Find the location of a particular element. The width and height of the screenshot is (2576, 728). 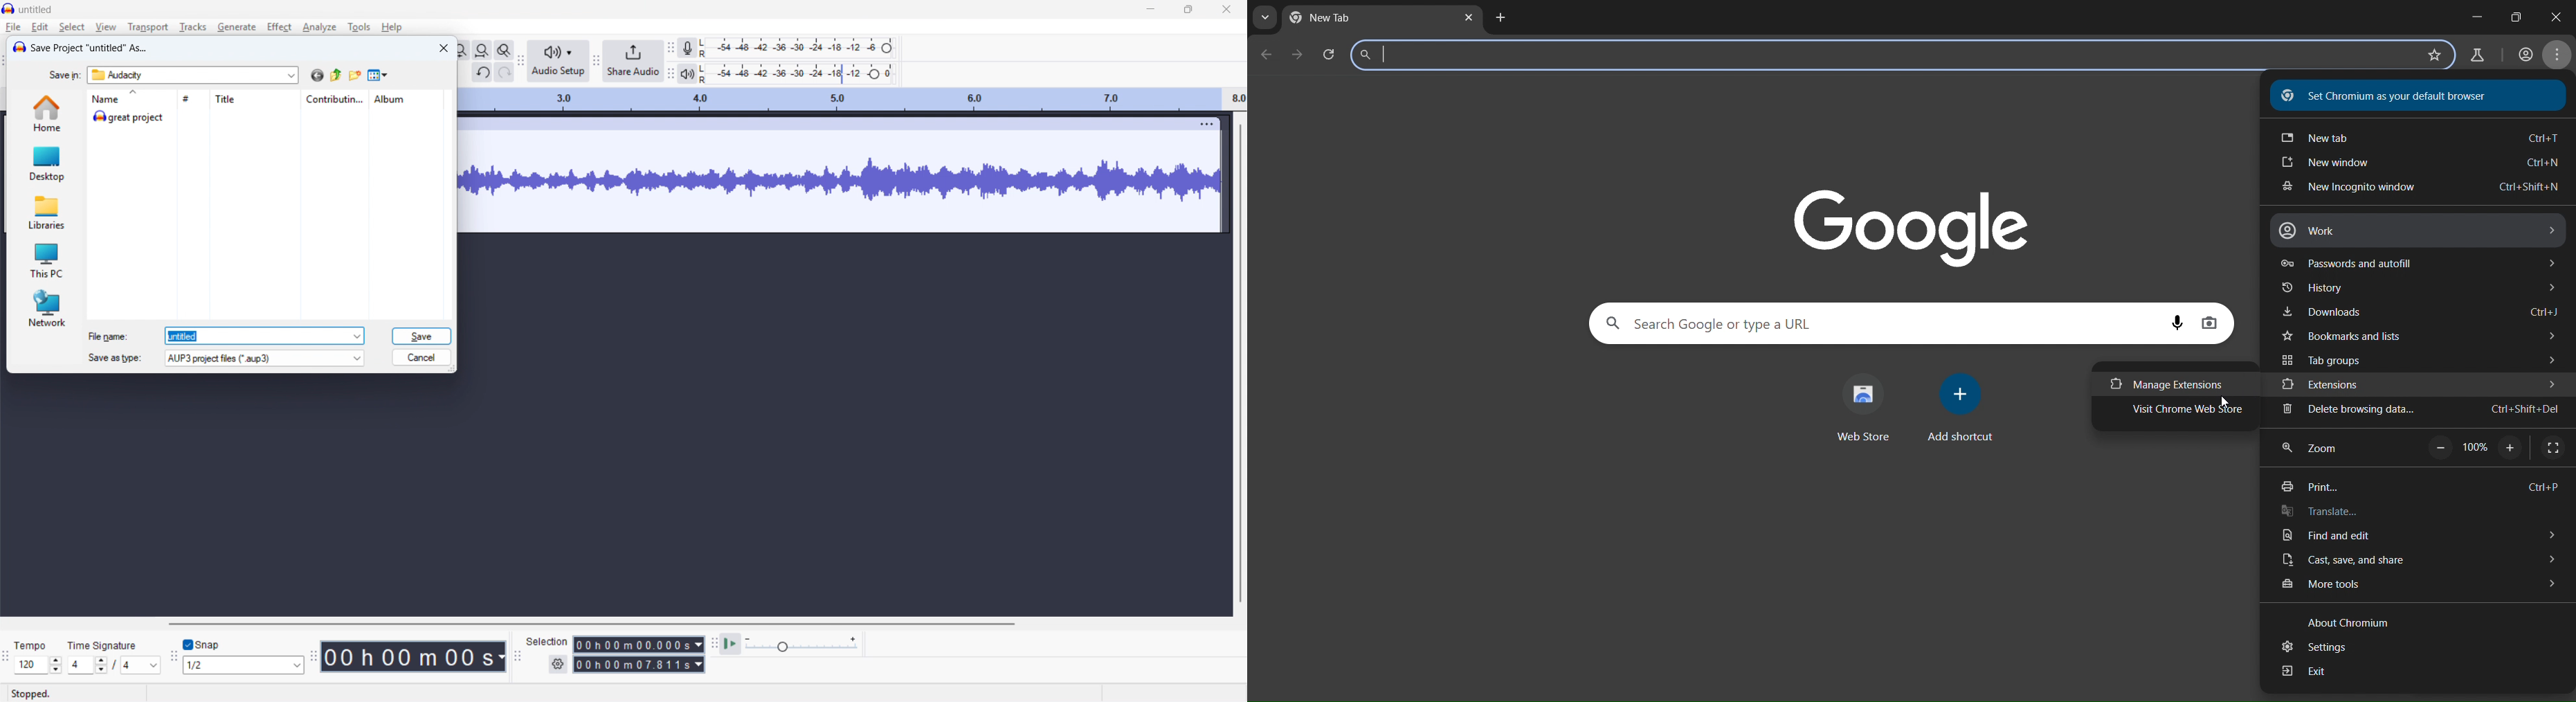

save as type is located at coordinates (113, 358).